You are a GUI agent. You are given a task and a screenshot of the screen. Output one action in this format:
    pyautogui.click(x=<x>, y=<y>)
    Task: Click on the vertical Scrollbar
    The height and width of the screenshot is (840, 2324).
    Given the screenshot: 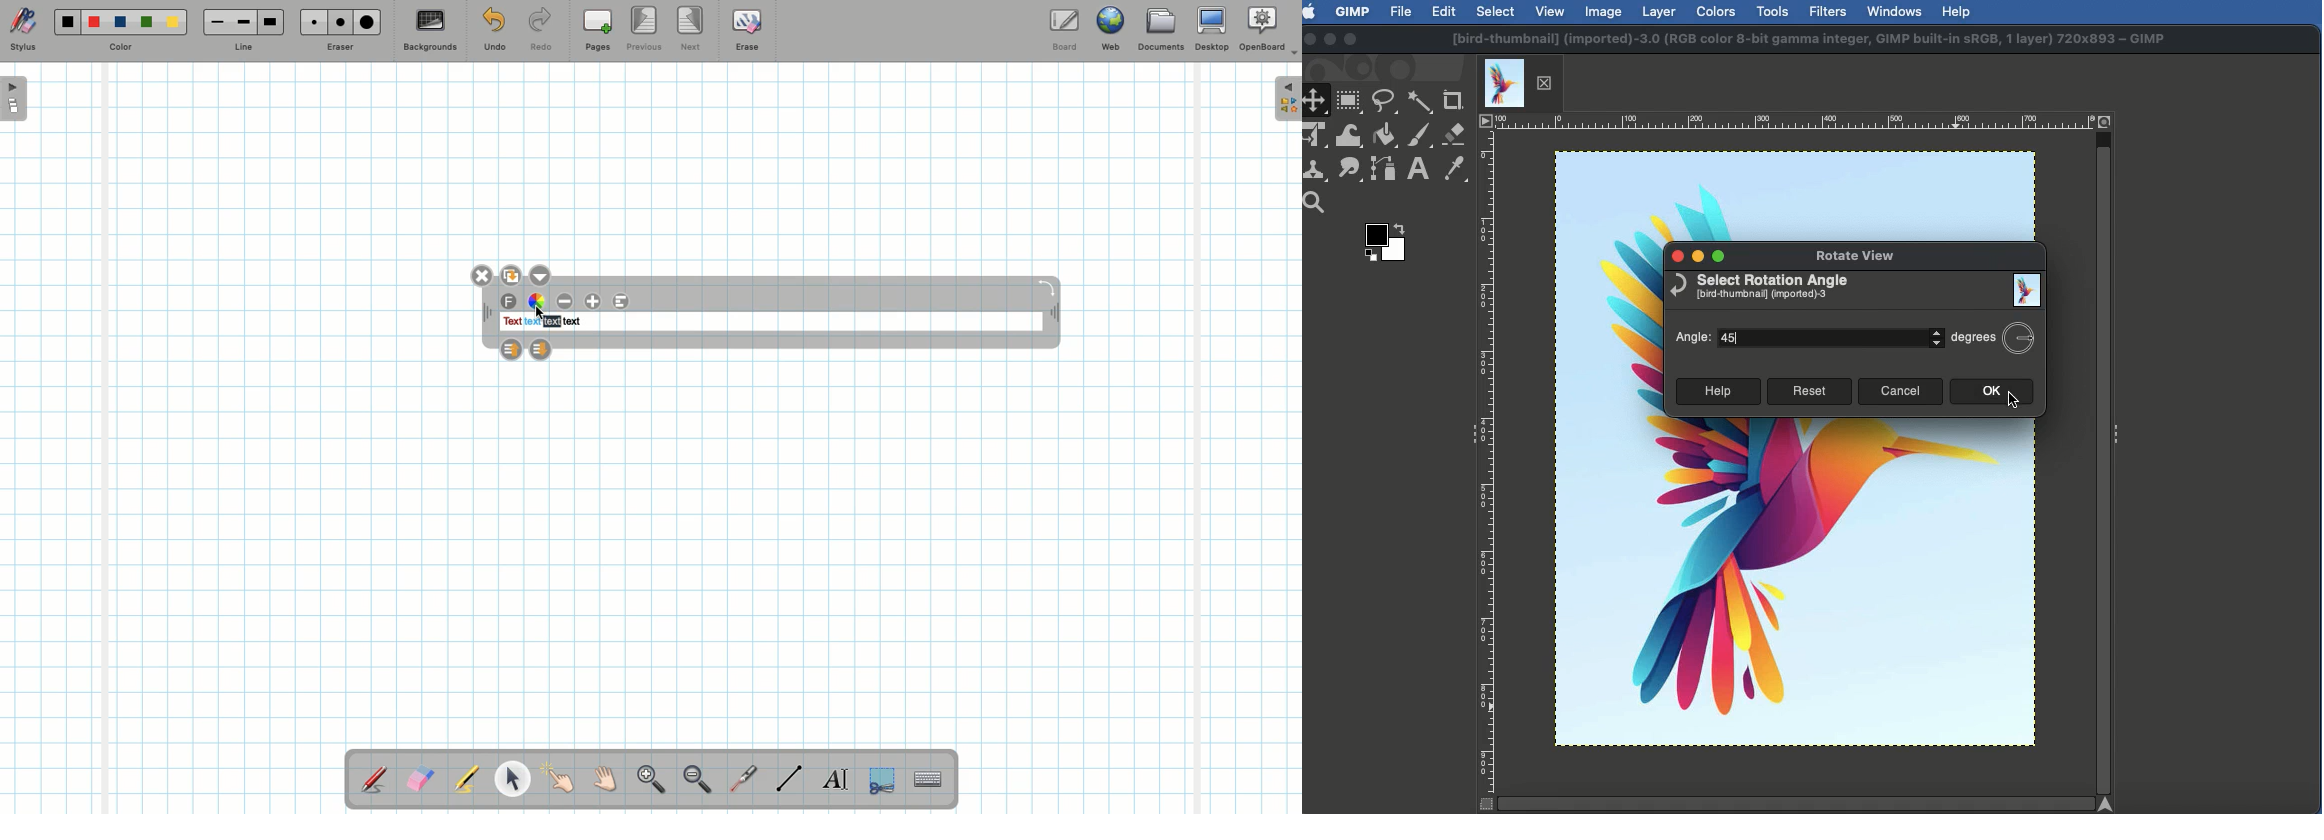 What is the action you would take?
    pyautogui.click(x=2104, y=462)
    